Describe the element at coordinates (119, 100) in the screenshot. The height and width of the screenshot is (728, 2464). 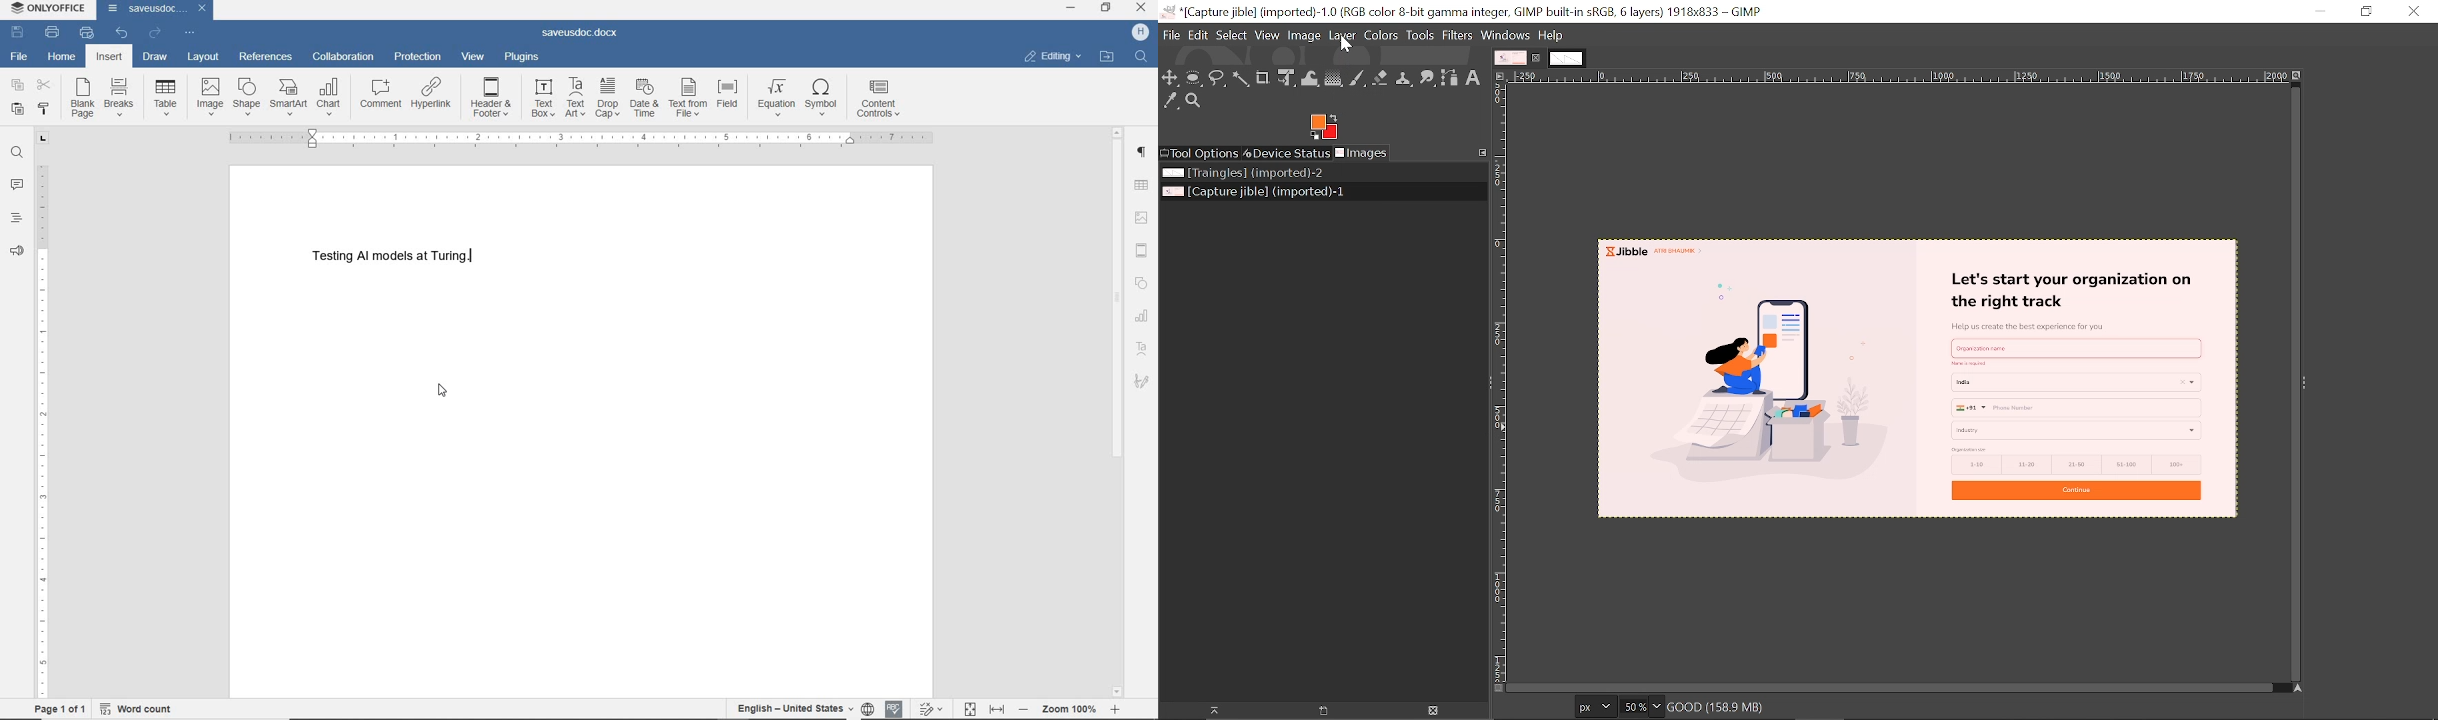
I see `breaks` at that location.